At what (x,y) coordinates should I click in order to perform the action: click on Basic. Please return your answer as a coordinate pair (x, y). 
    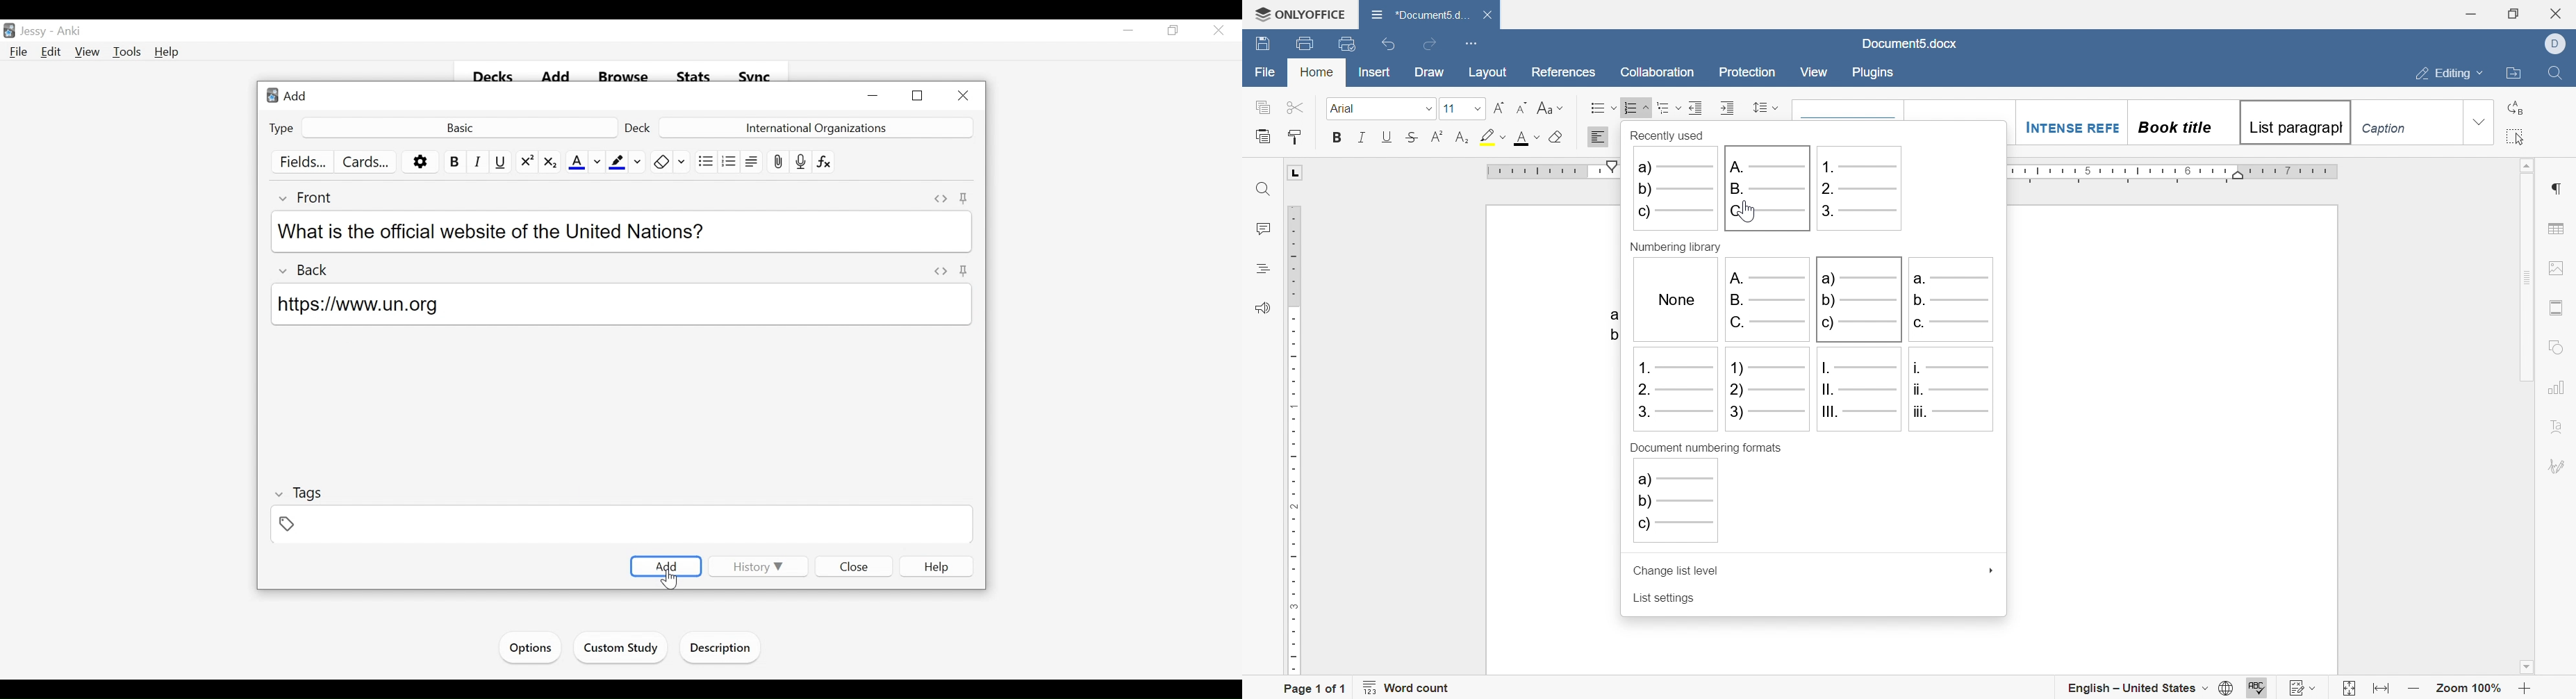
    Looking at the image, I should click on (461, 128).